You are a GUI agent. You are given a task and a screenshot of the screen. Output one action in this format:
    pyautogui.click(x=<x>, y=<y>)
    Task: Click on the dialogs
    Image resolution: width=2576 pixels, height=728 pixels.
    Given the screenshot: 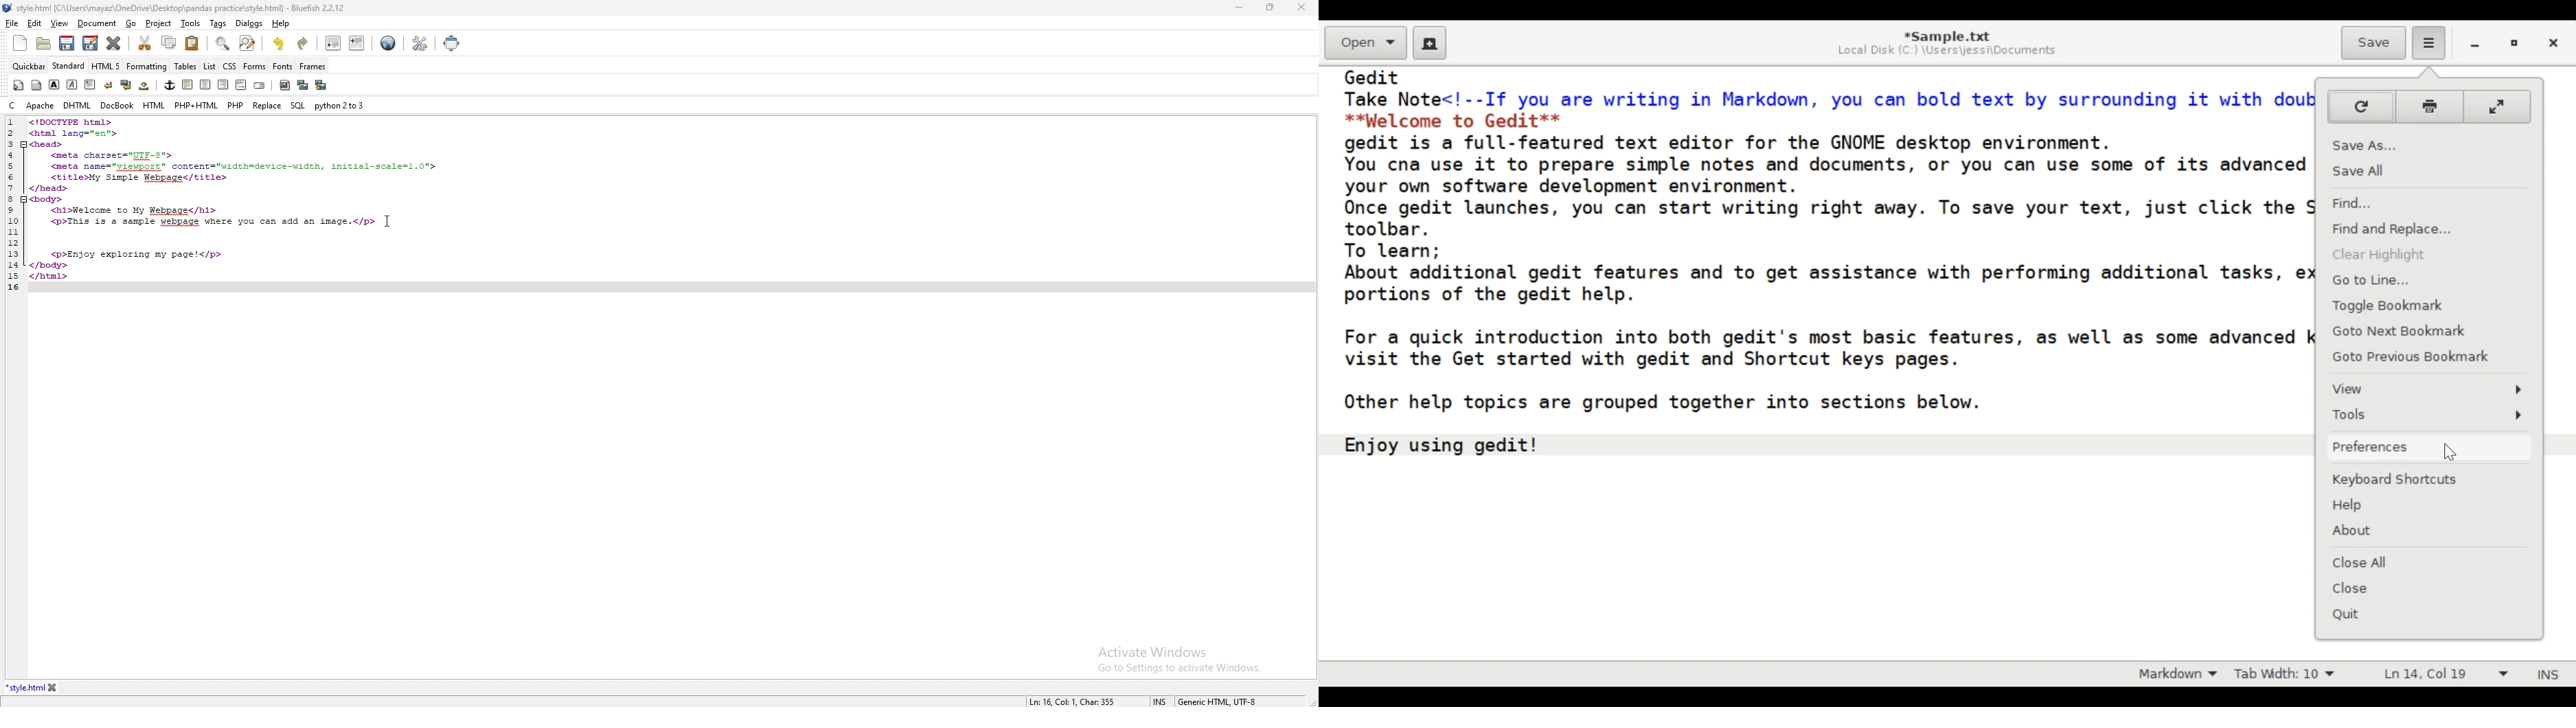 What is the action you would take?
    pyautogui.click(x=249, y=23)
    